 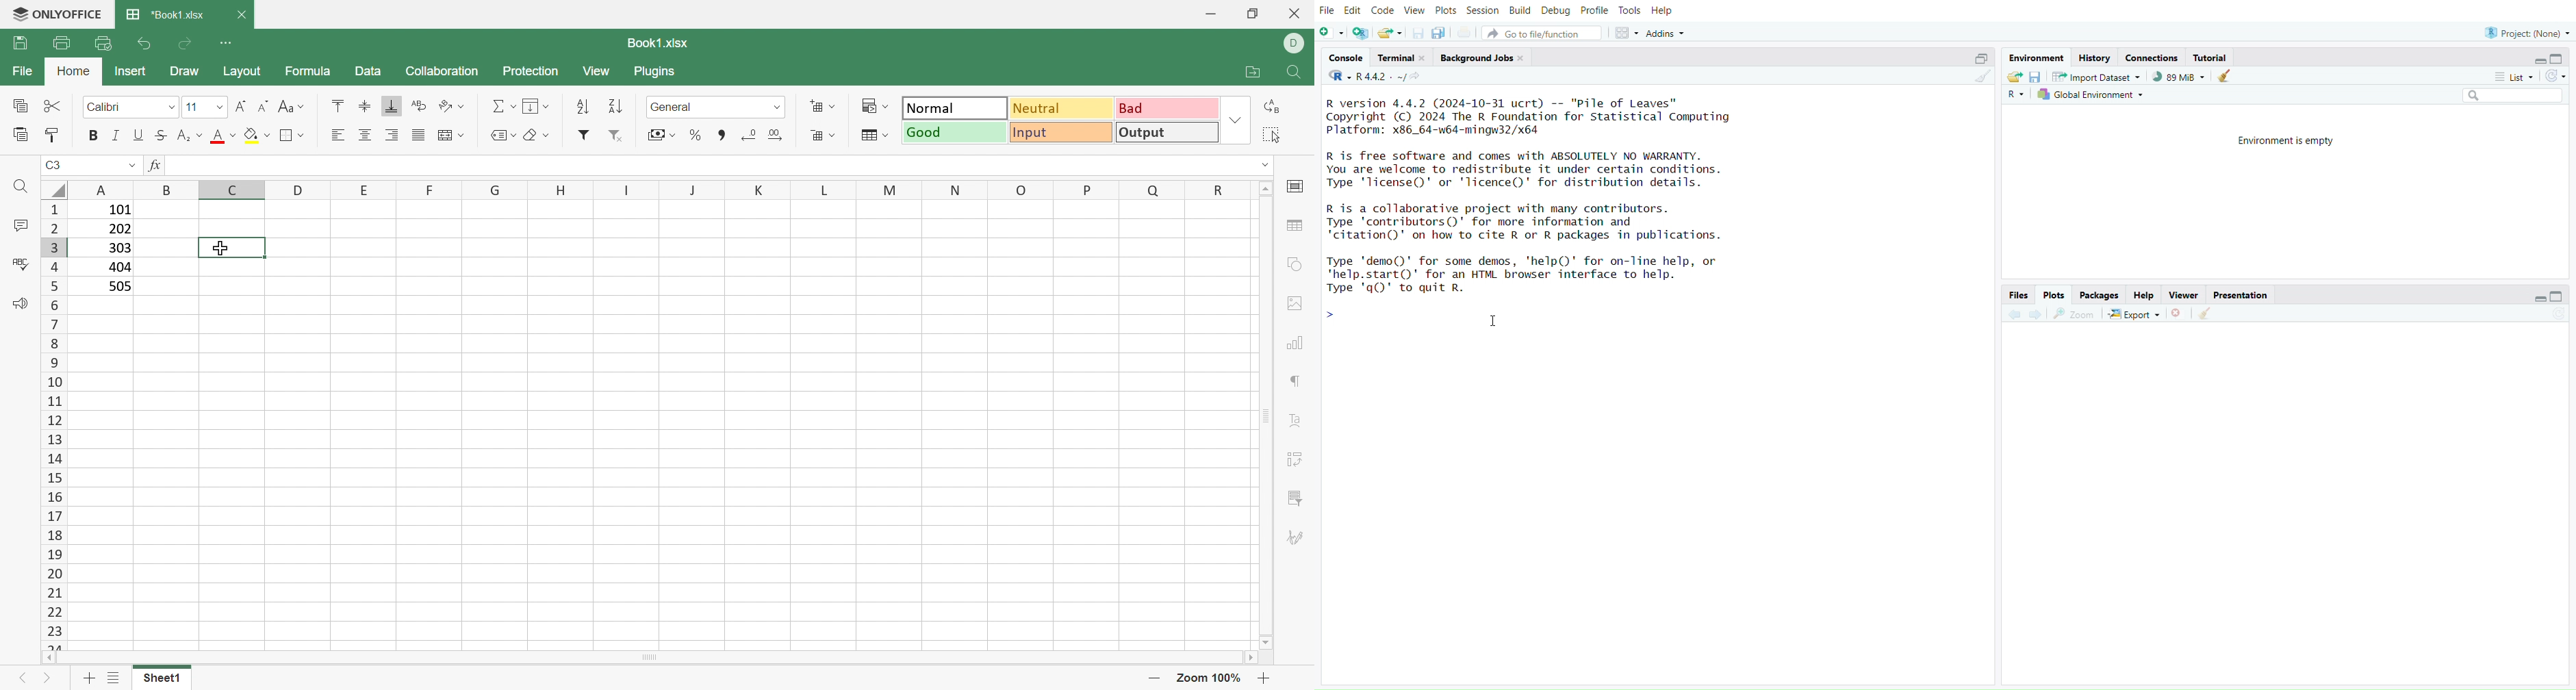 What do you see at coordinates (217, 106) in the screenshot?
I see `Drop Down` at bounding box center [217, 106].